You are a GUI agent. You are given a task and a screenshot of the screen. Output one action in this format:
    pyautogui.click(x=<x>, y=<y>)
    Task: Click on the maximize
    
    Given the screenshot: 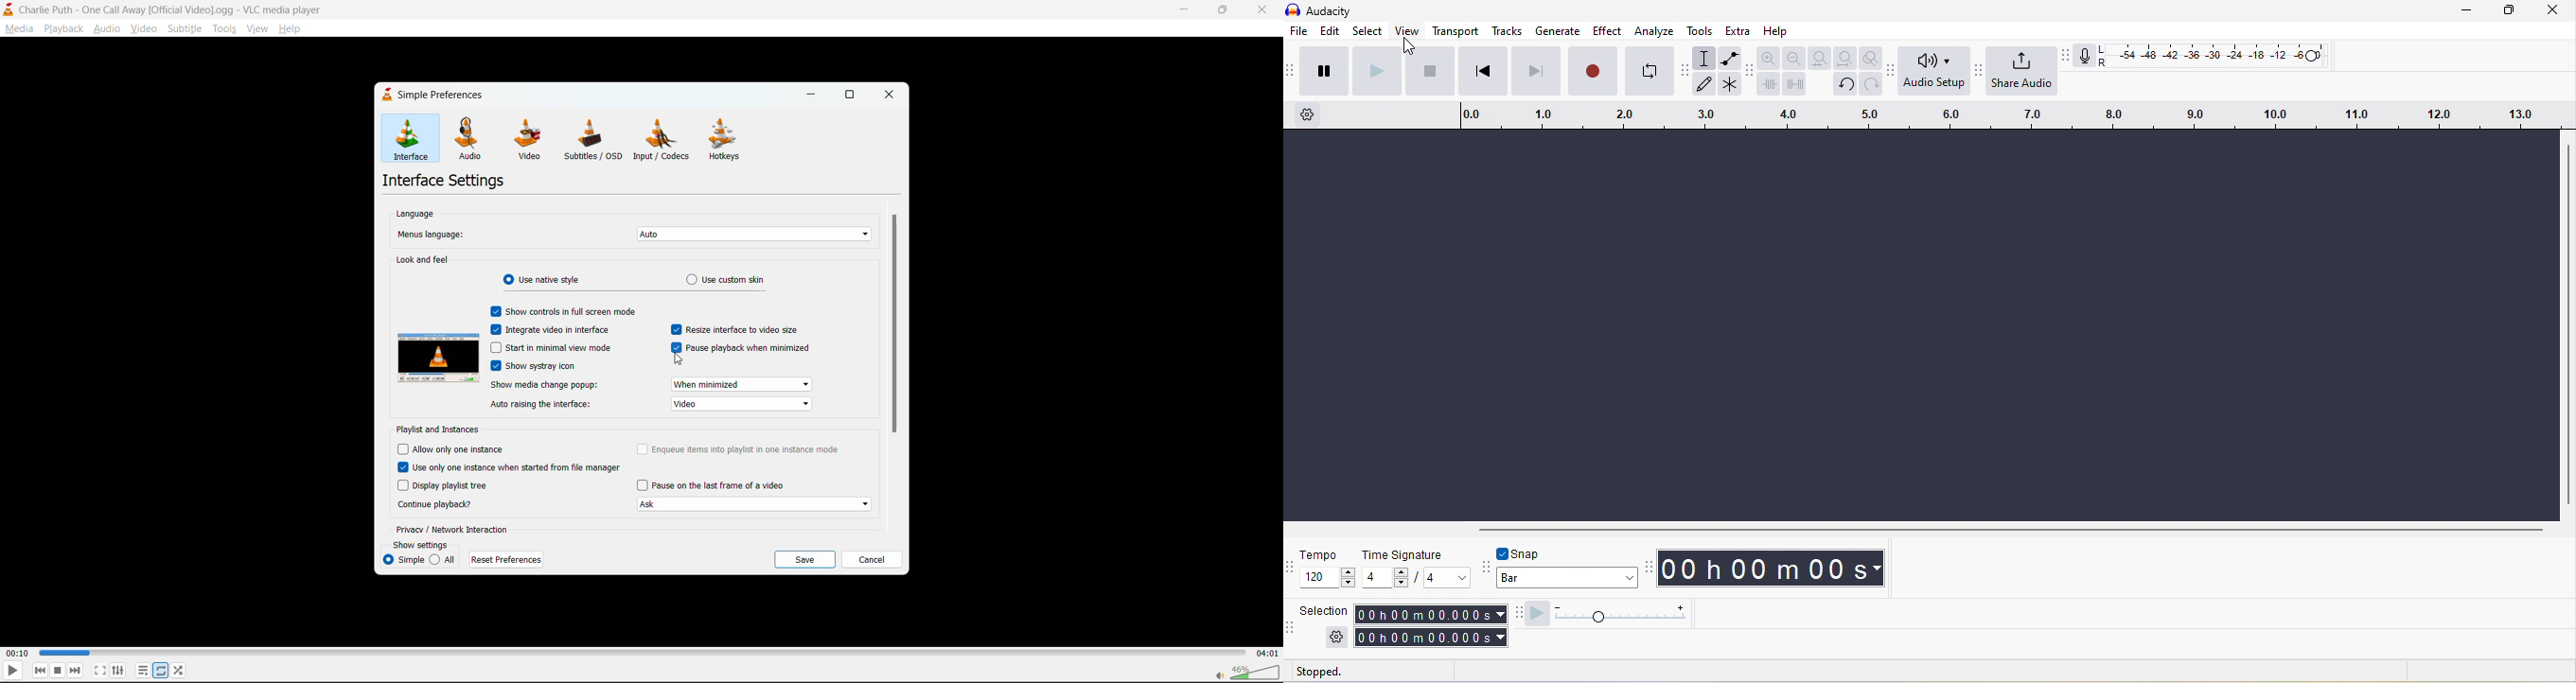 What is the action you would take?
    pyautogui.click(x=854, y=98)
    